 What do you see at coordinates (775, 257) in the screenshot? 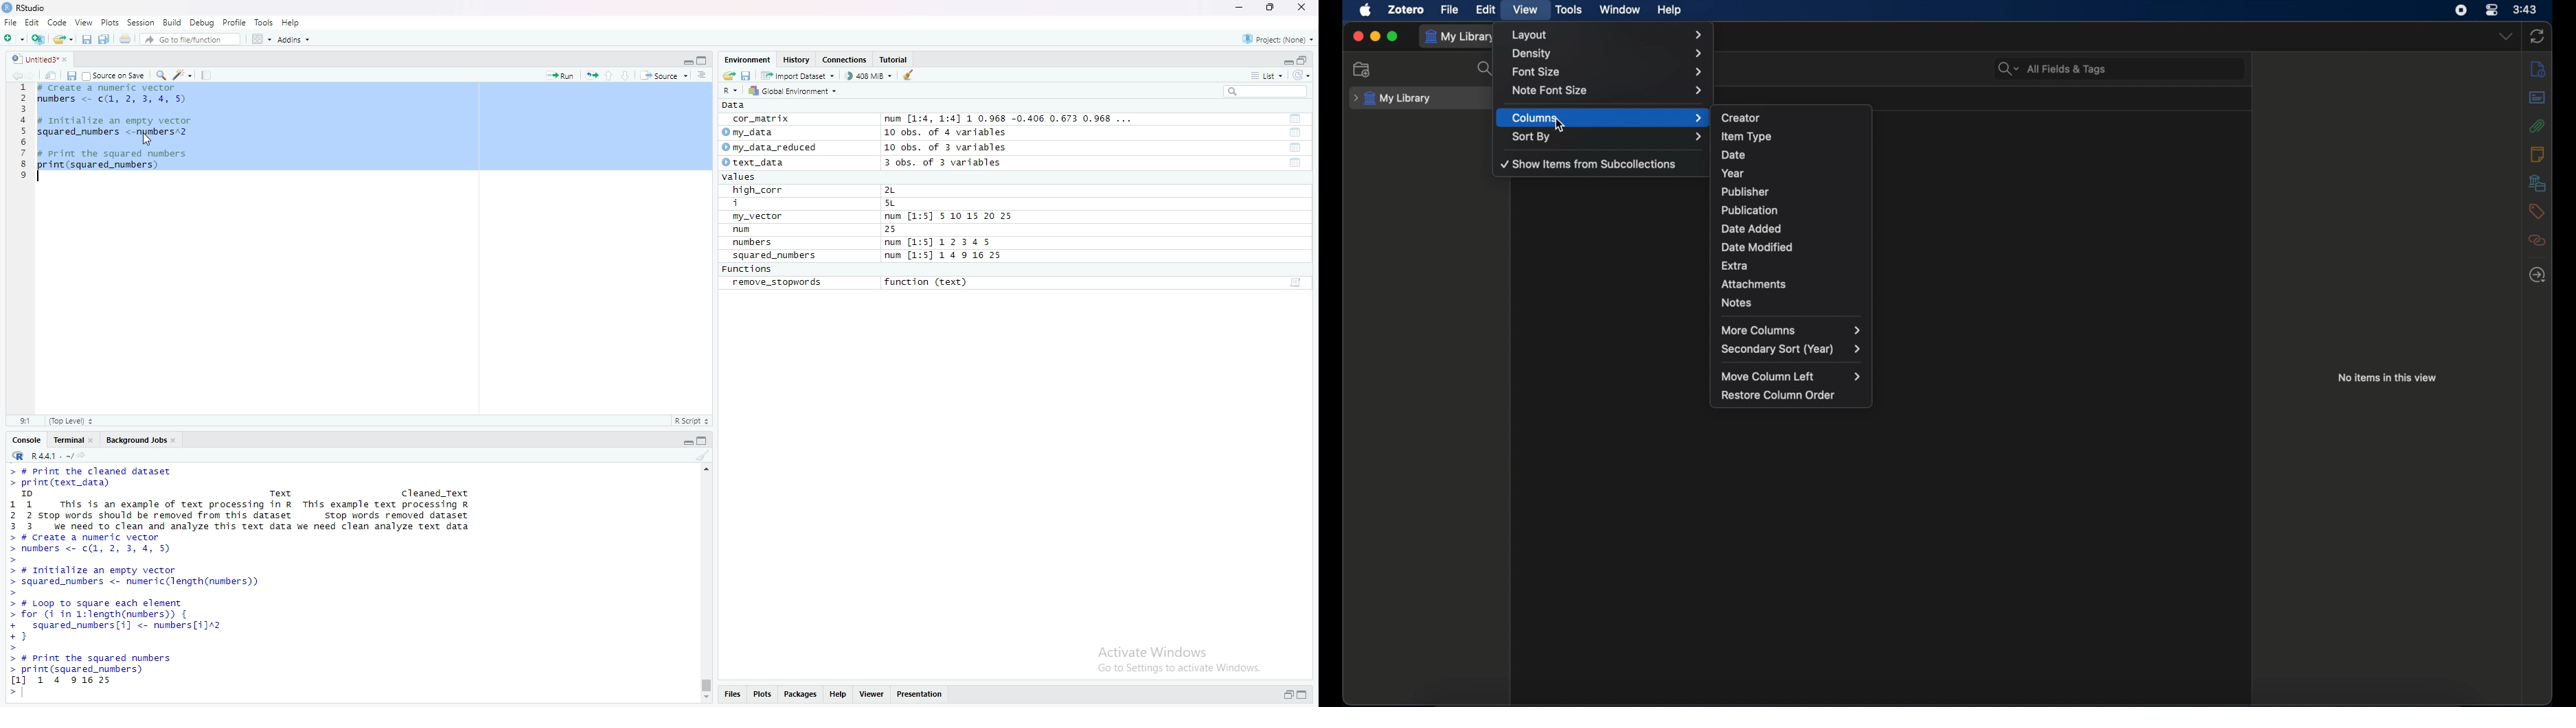
I see `squared_numbers` at bounding box center [775, 257].